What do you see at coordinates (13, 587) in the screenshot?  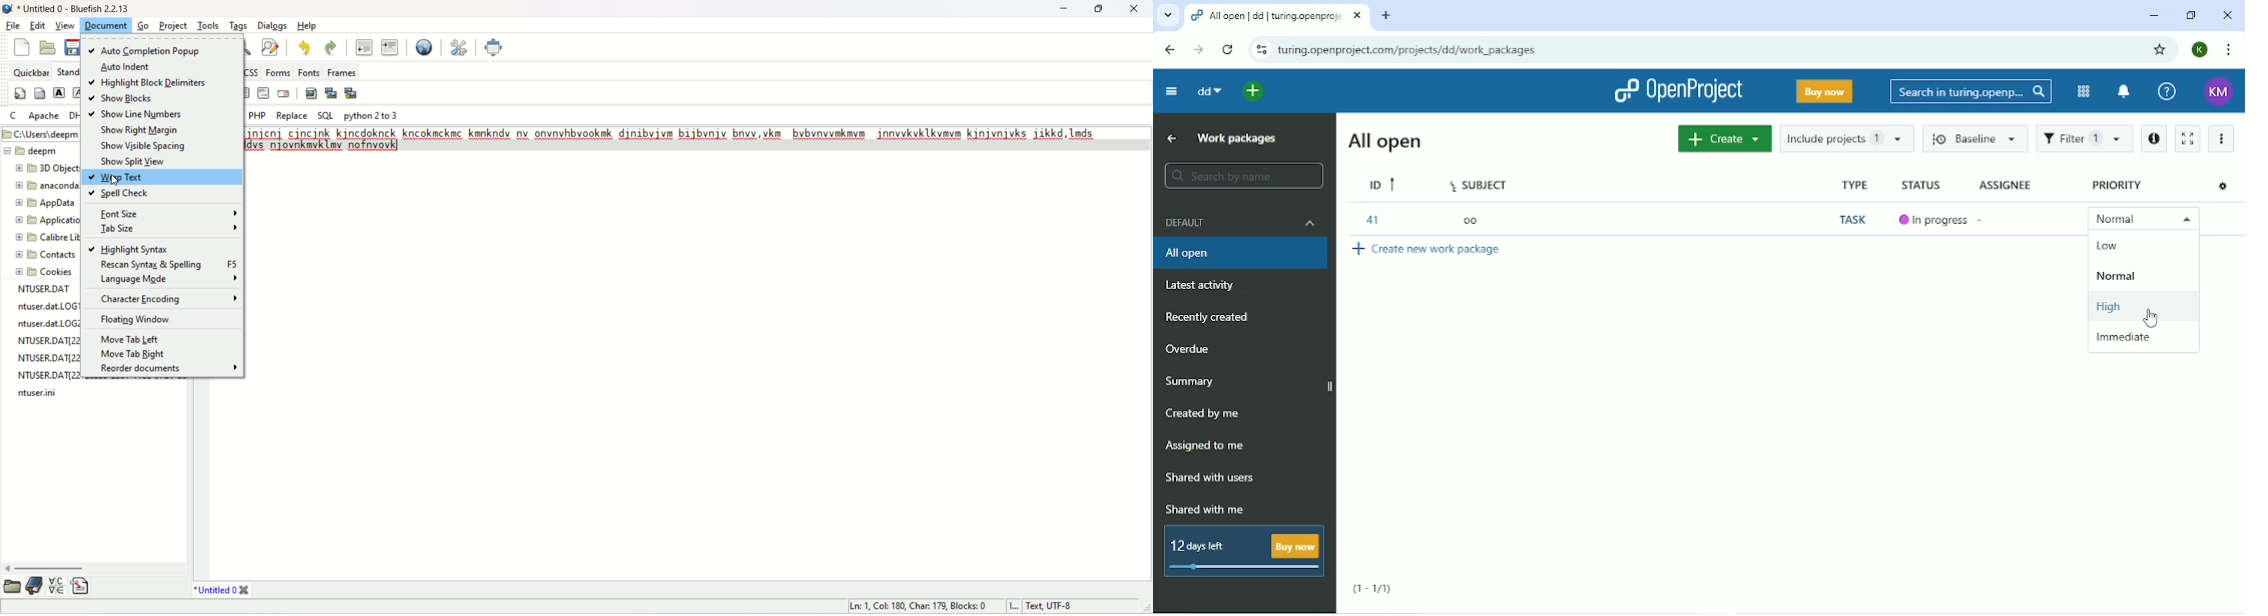 I see `open` at bounding box center [13, 587].